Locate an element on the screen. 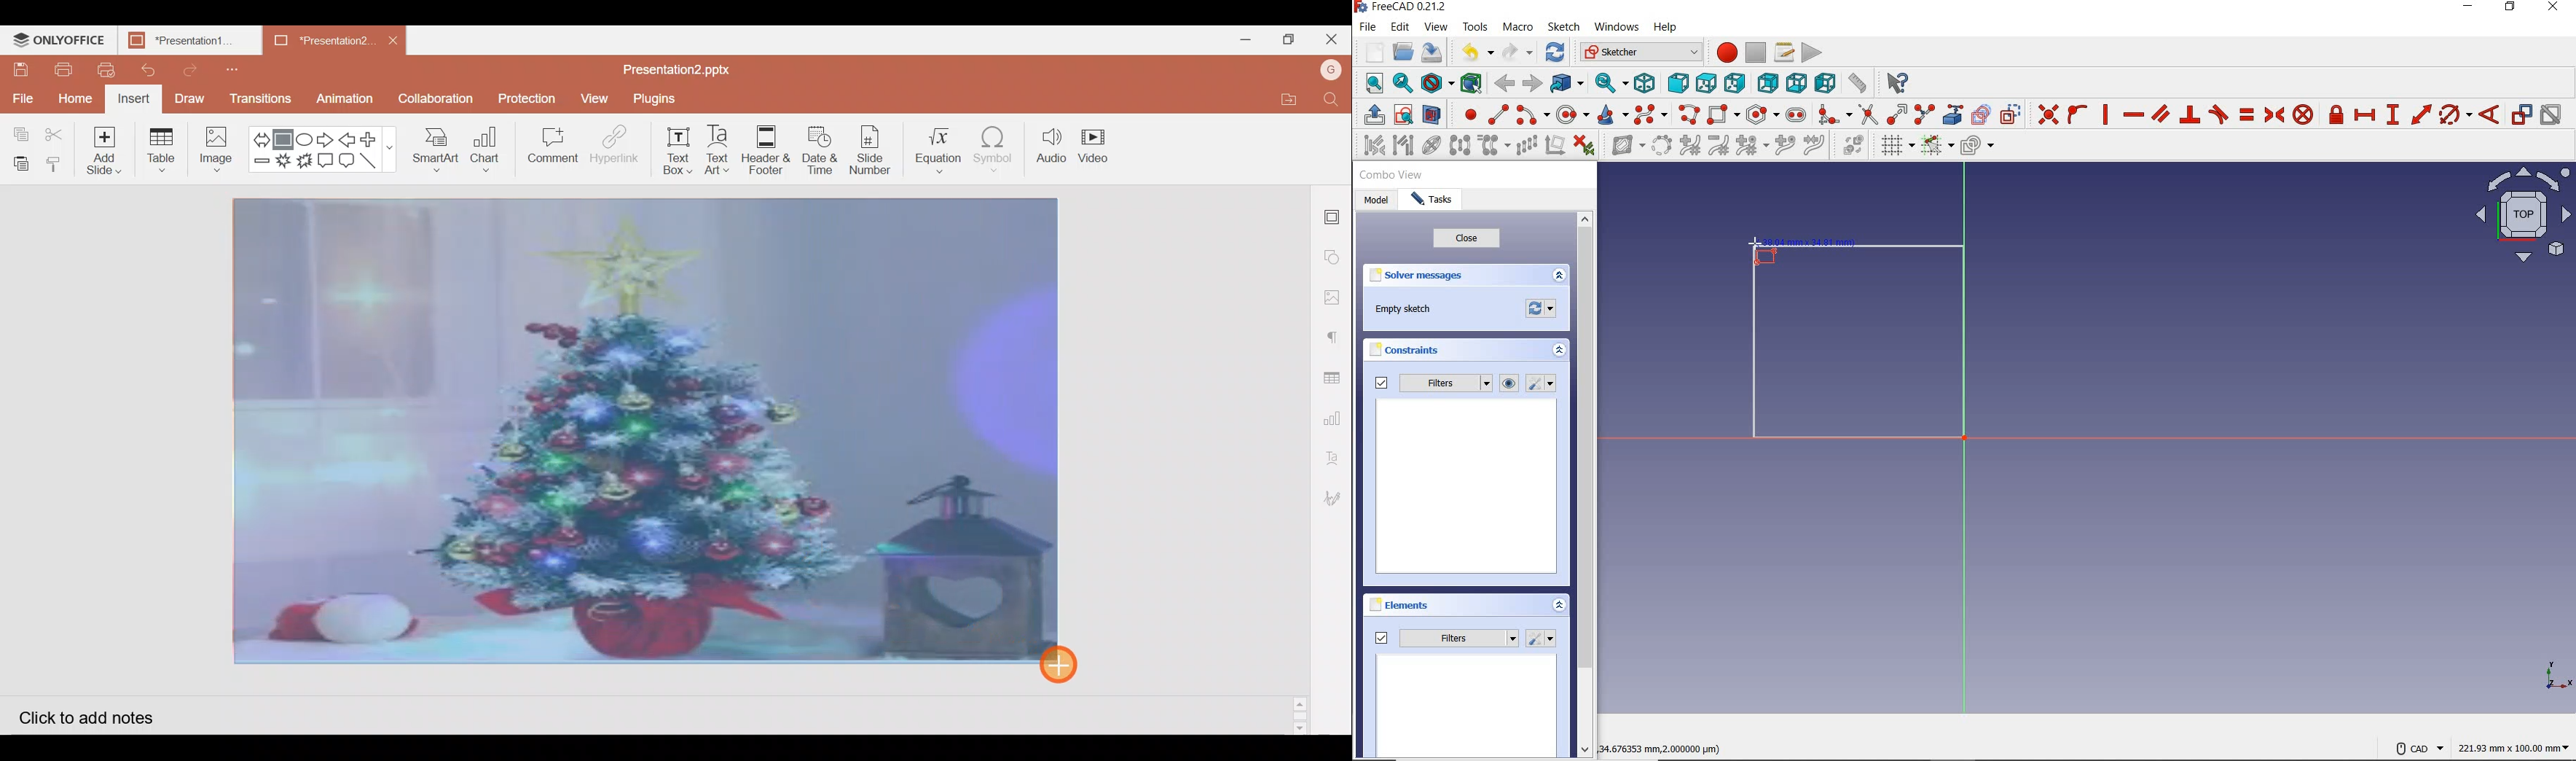 The width and height of the screenshot is (2576, 784). Explosion 1 is located at coordinates (285, 164).